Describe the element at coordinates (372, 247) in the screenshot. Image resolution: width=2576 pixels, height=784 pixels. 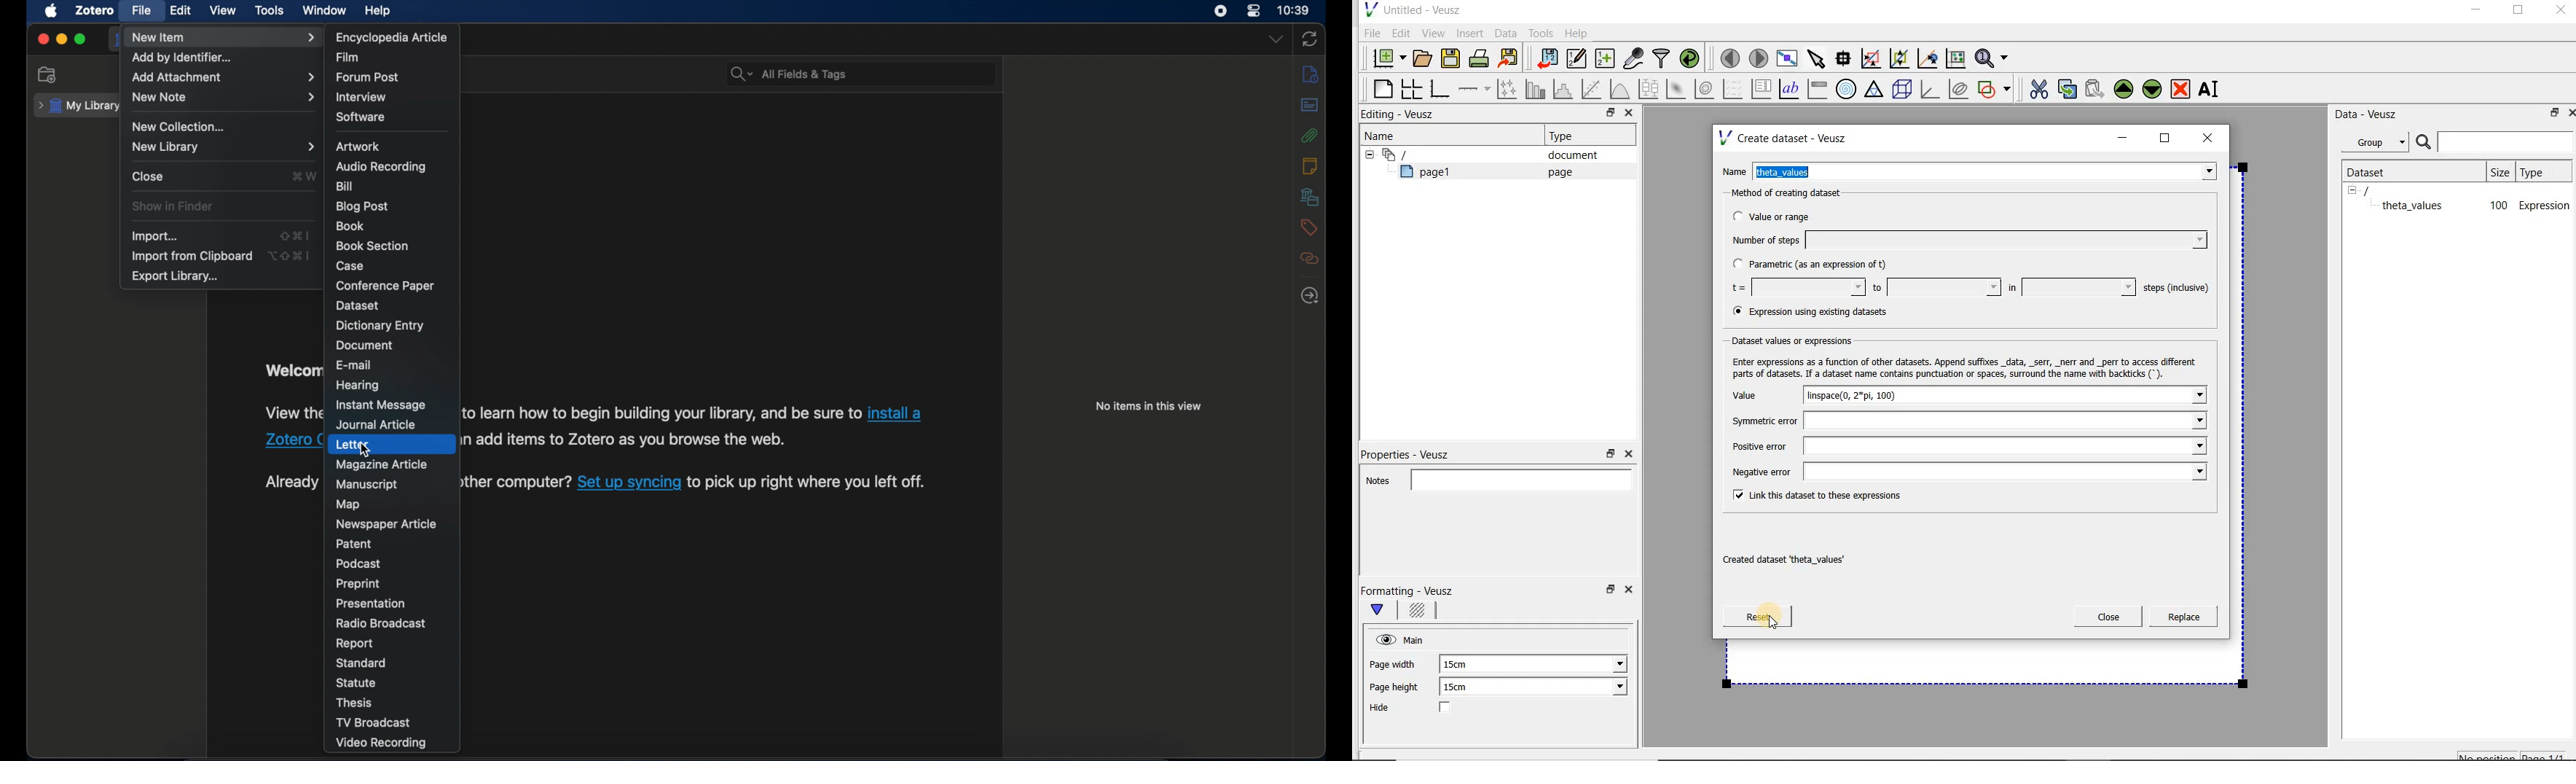
I see `book section` at that location.